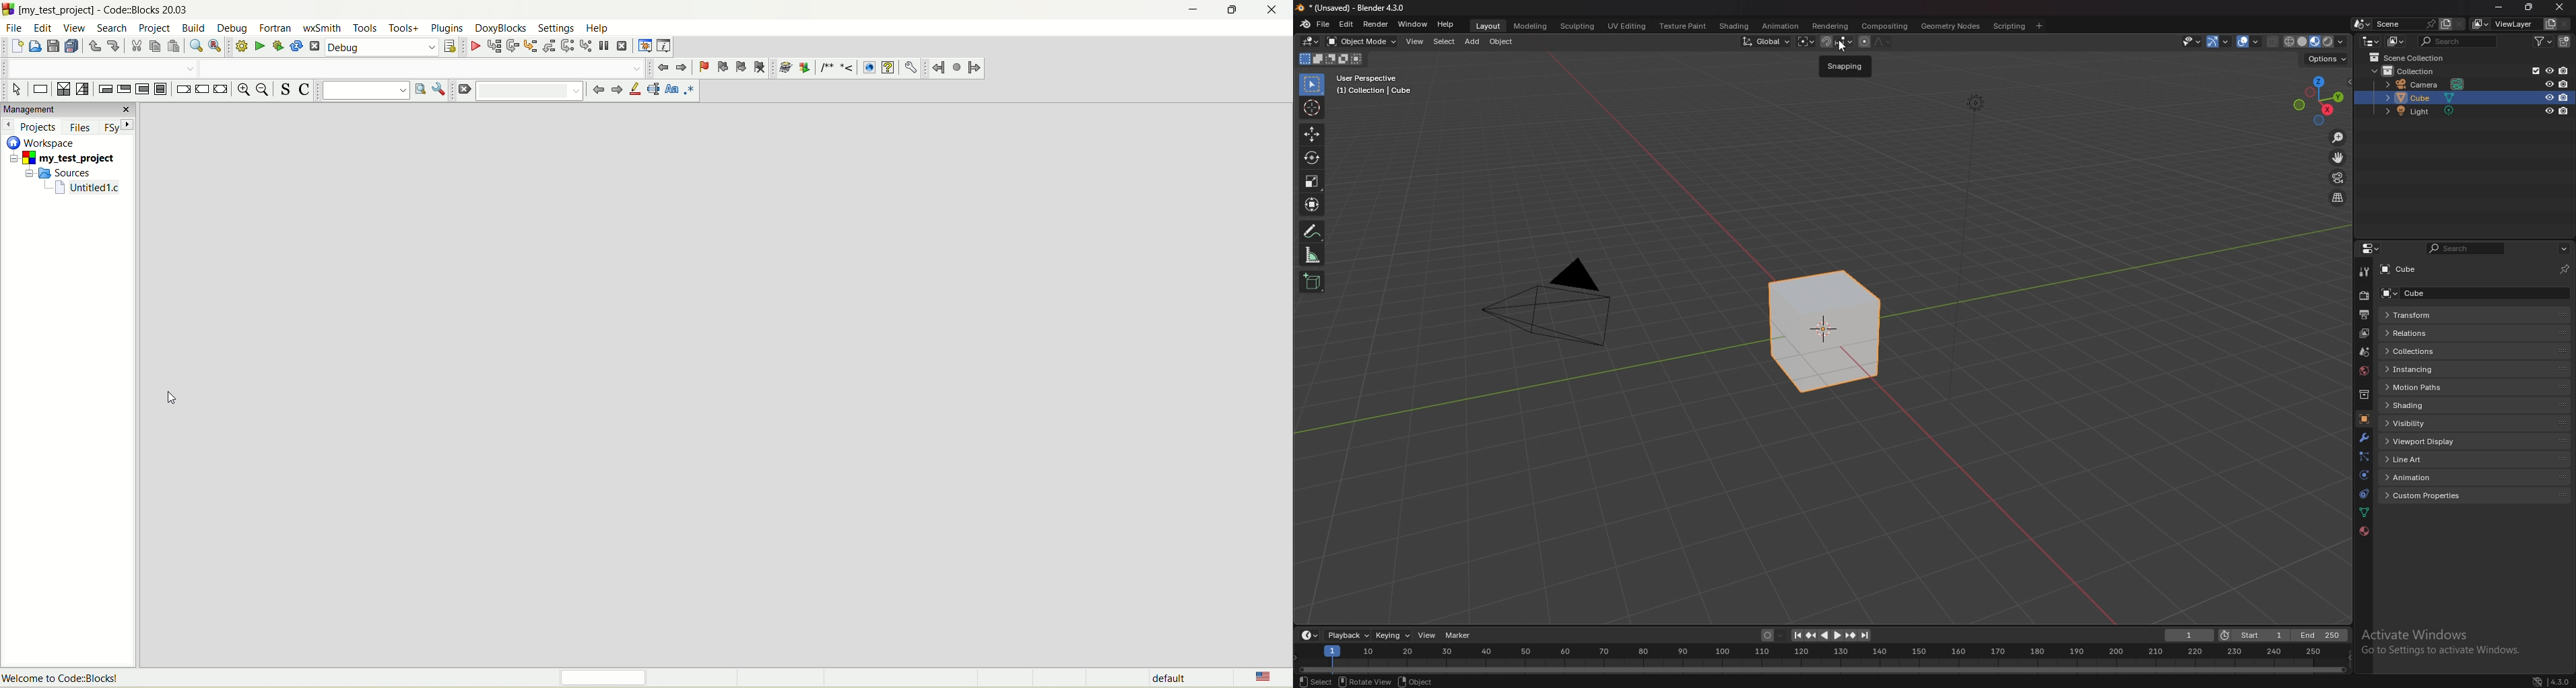 This screenshot has height=700, width=2576. I want to click on hide in viewport, so click(2549, 112).